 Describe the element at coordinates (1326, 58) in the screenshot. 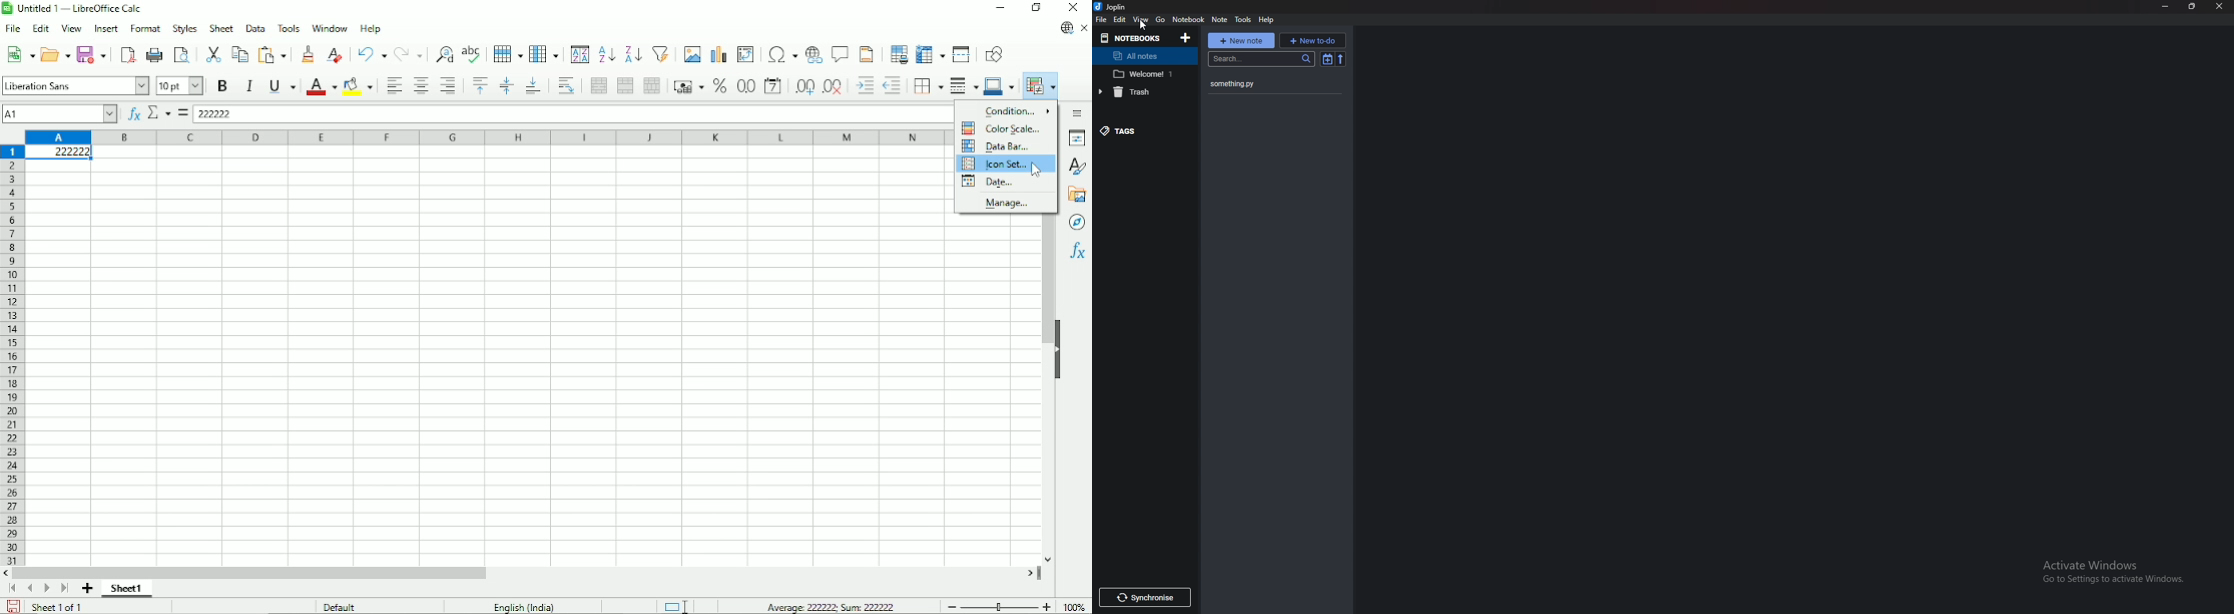

I see `Toggle sort order` at that location.